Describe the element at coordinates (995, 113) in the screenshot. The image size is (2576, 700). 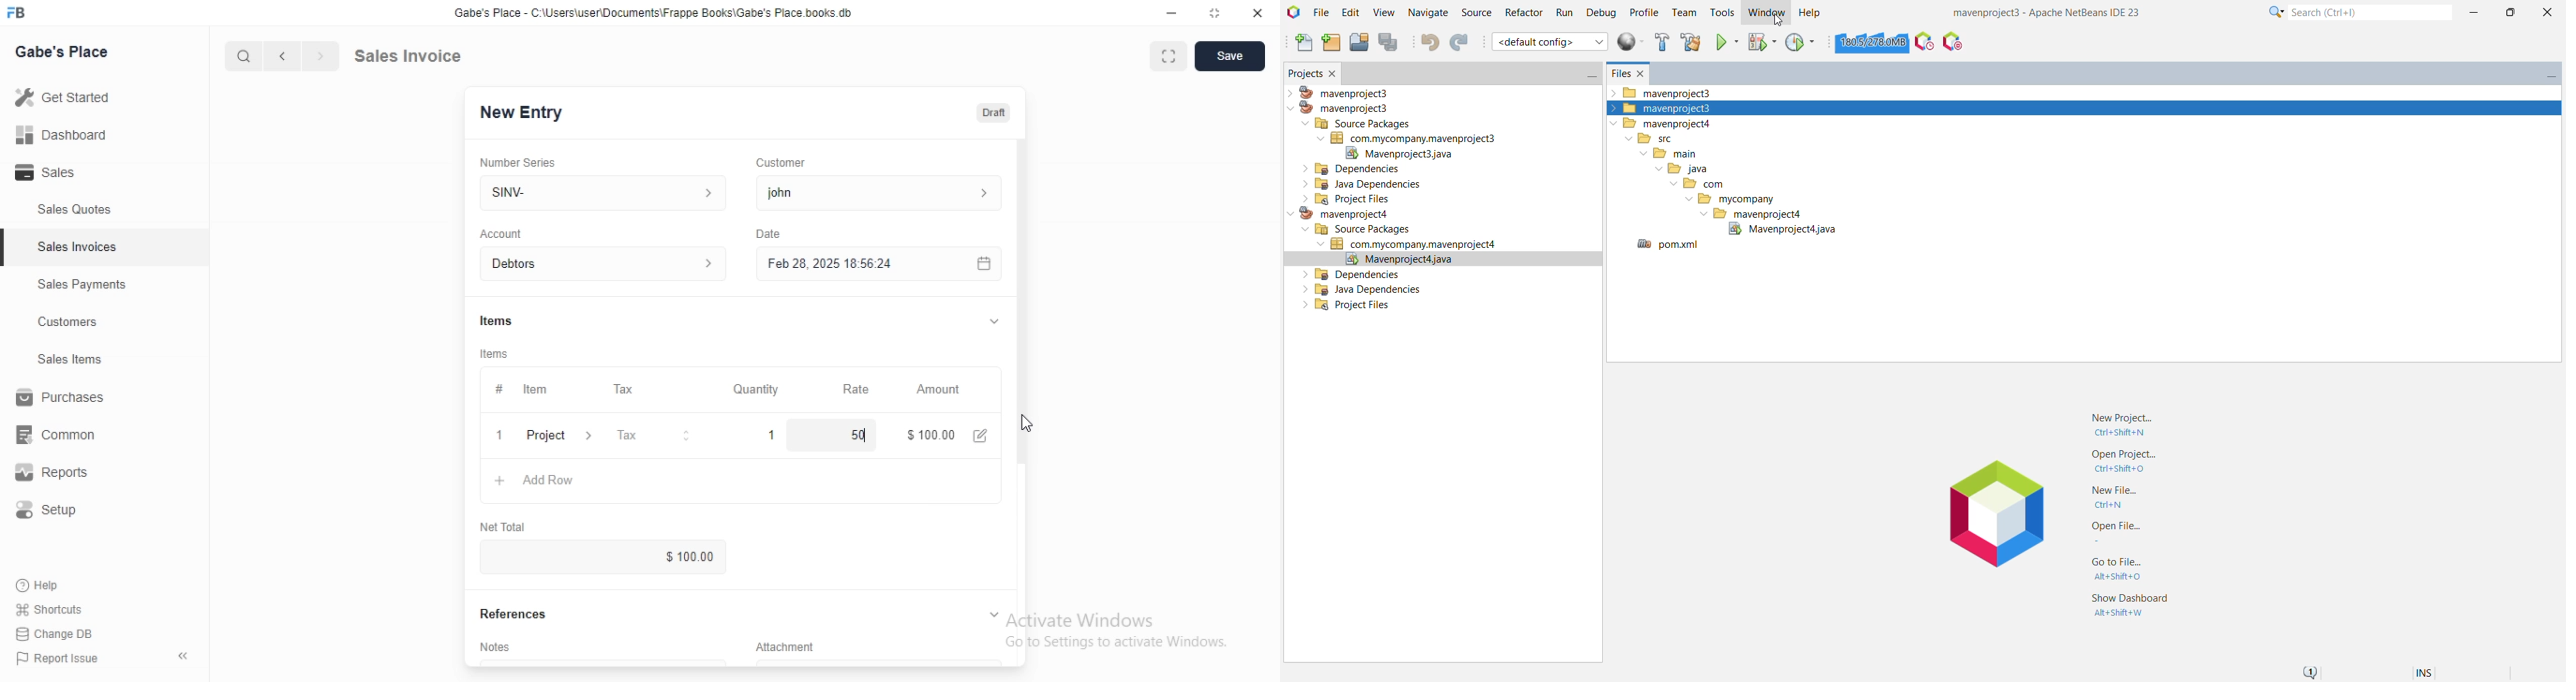
I see `Draft` at that location.